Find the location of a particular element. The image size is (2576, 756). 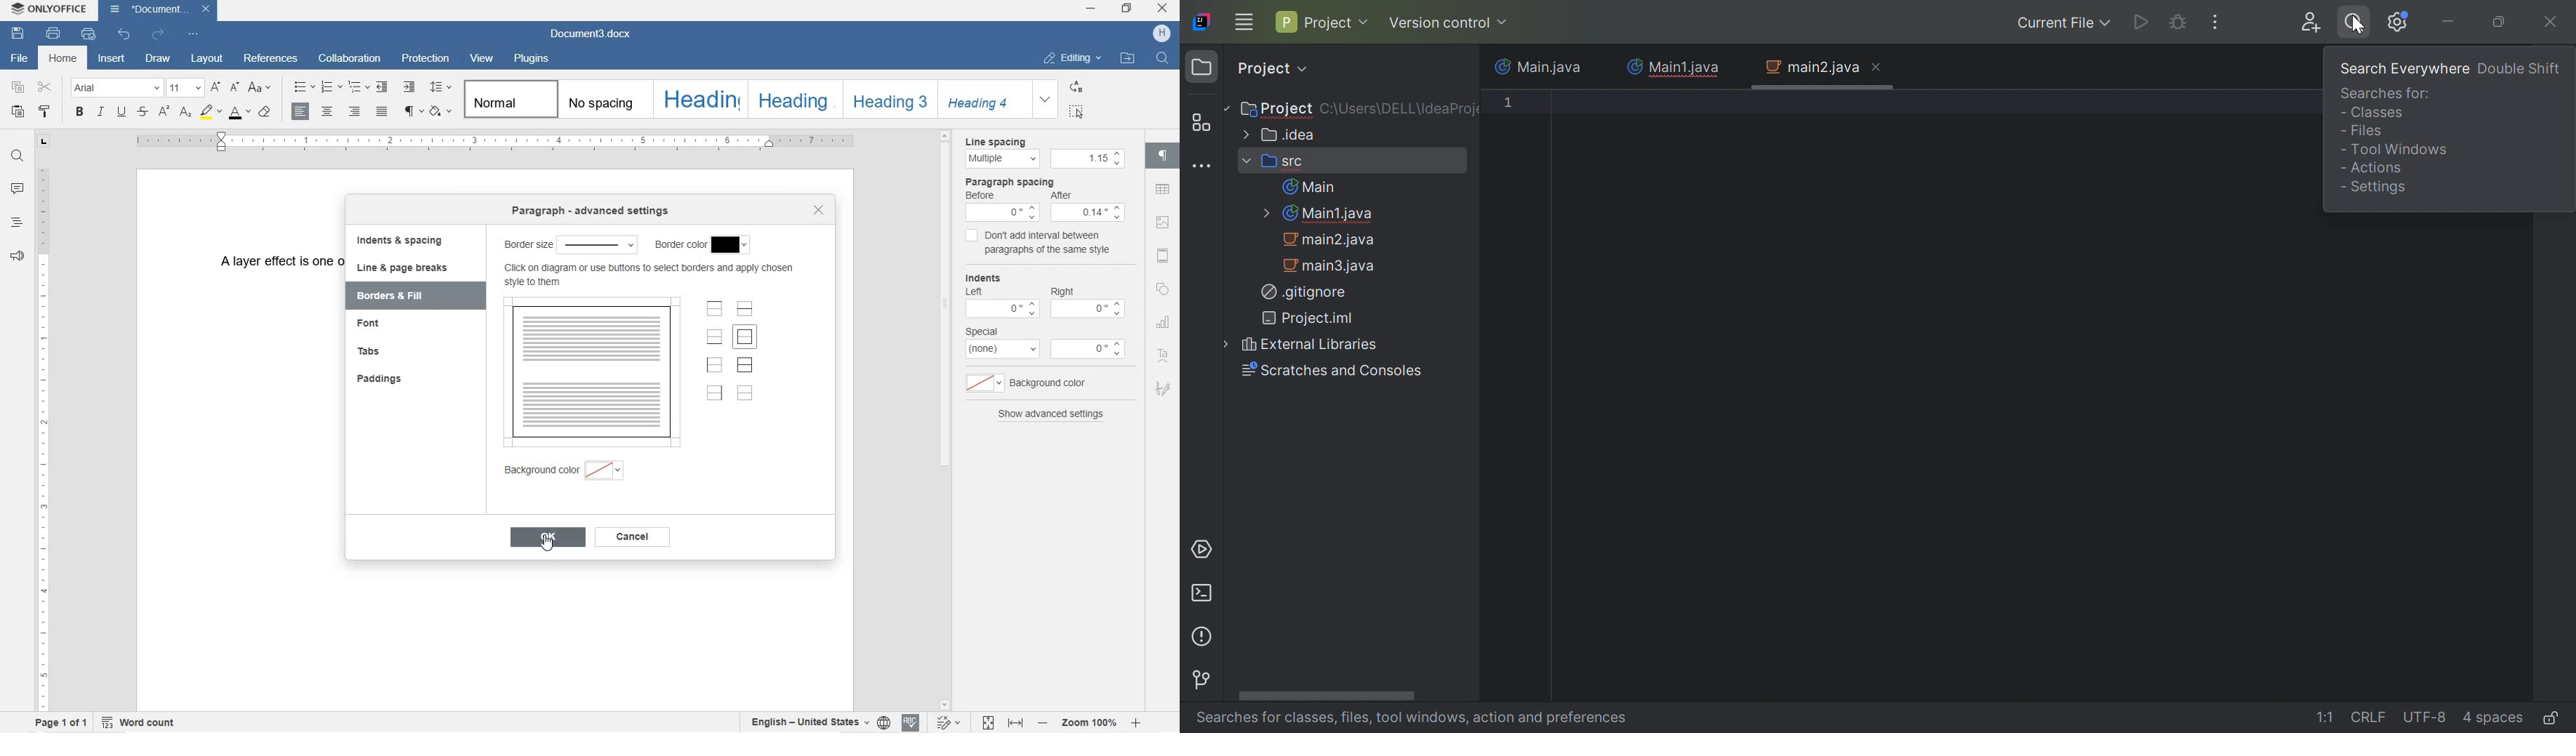

FIND is located at coordinates (1162, 58).